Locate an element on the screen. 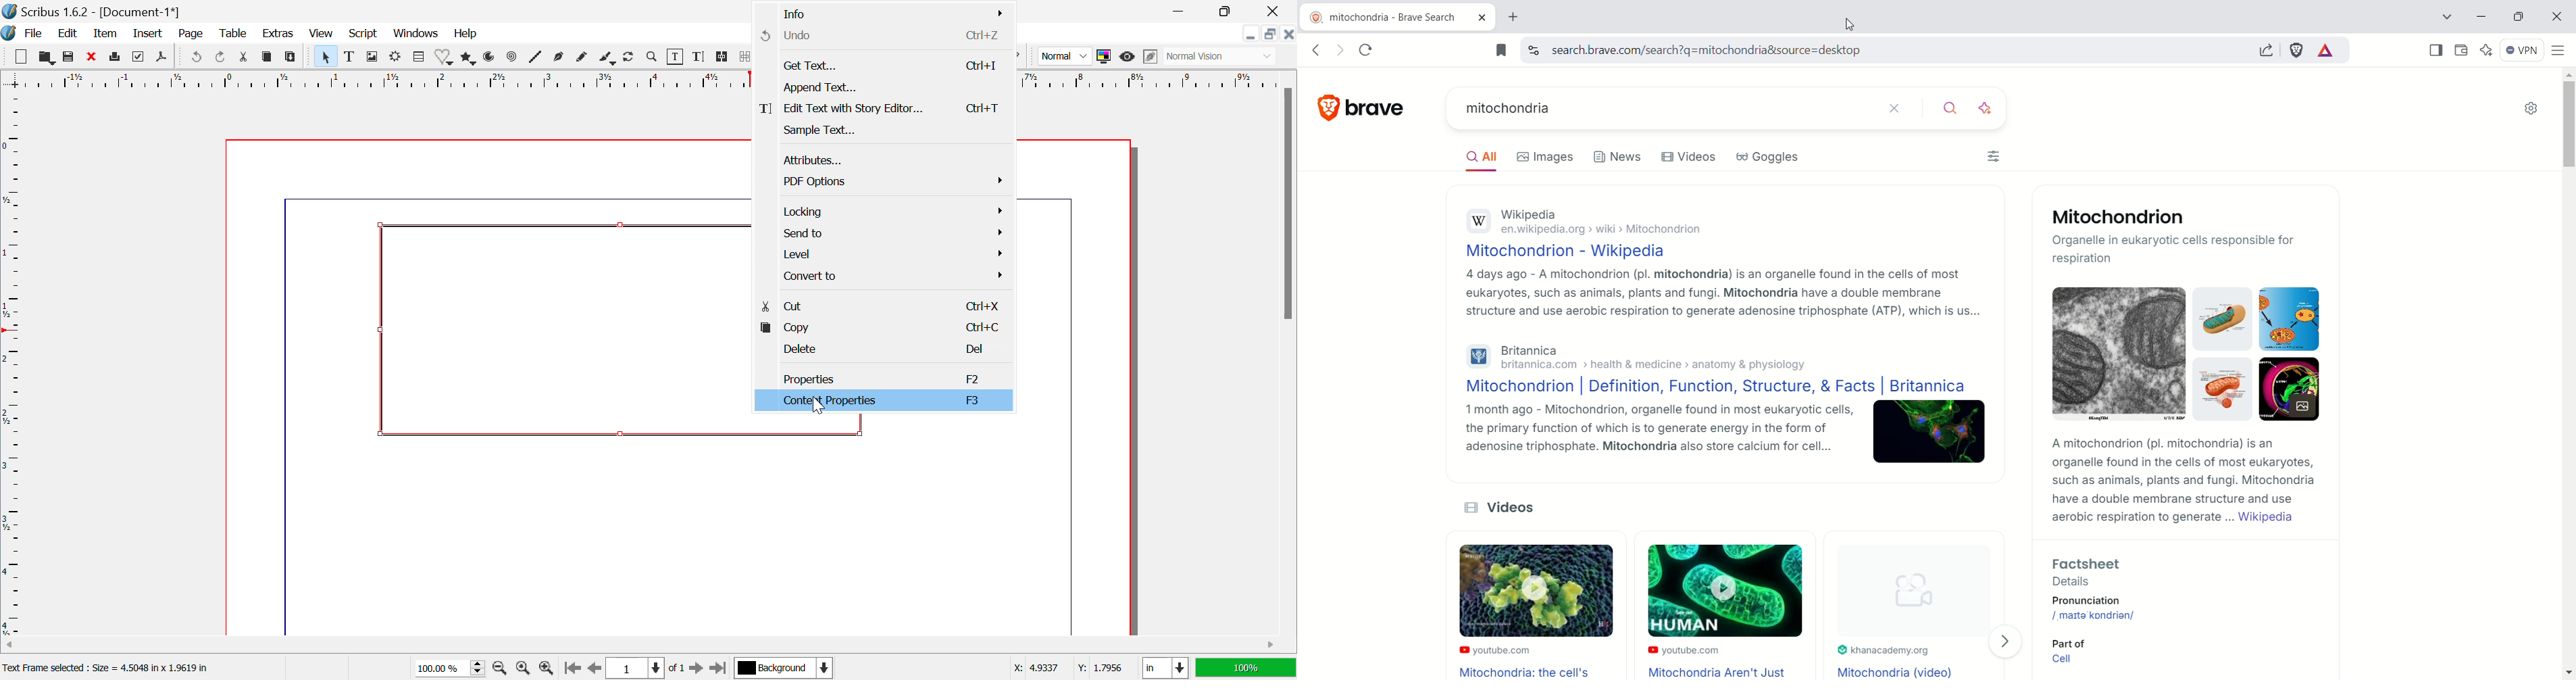 Image resolution: width=2576 pixels, height=700 pixels. Edit Content in Frames is located at coordinates (678, 57).